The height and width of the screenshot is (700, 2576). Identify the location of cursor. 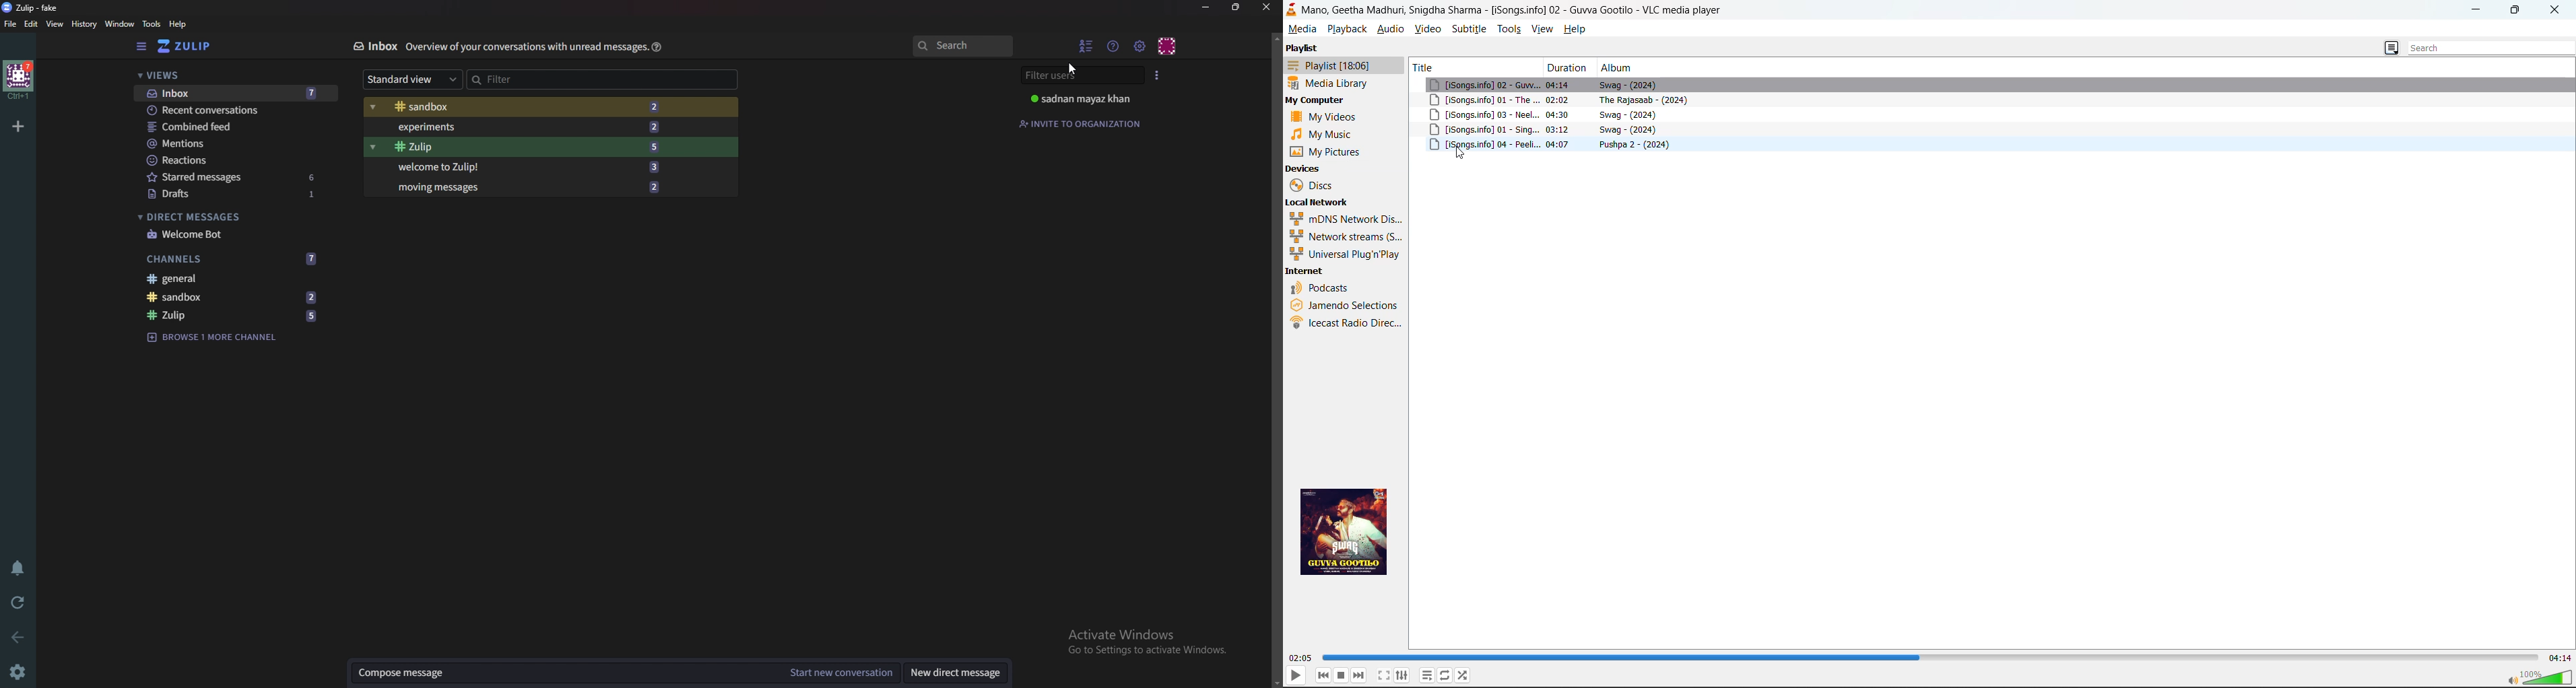
(1460, 152).